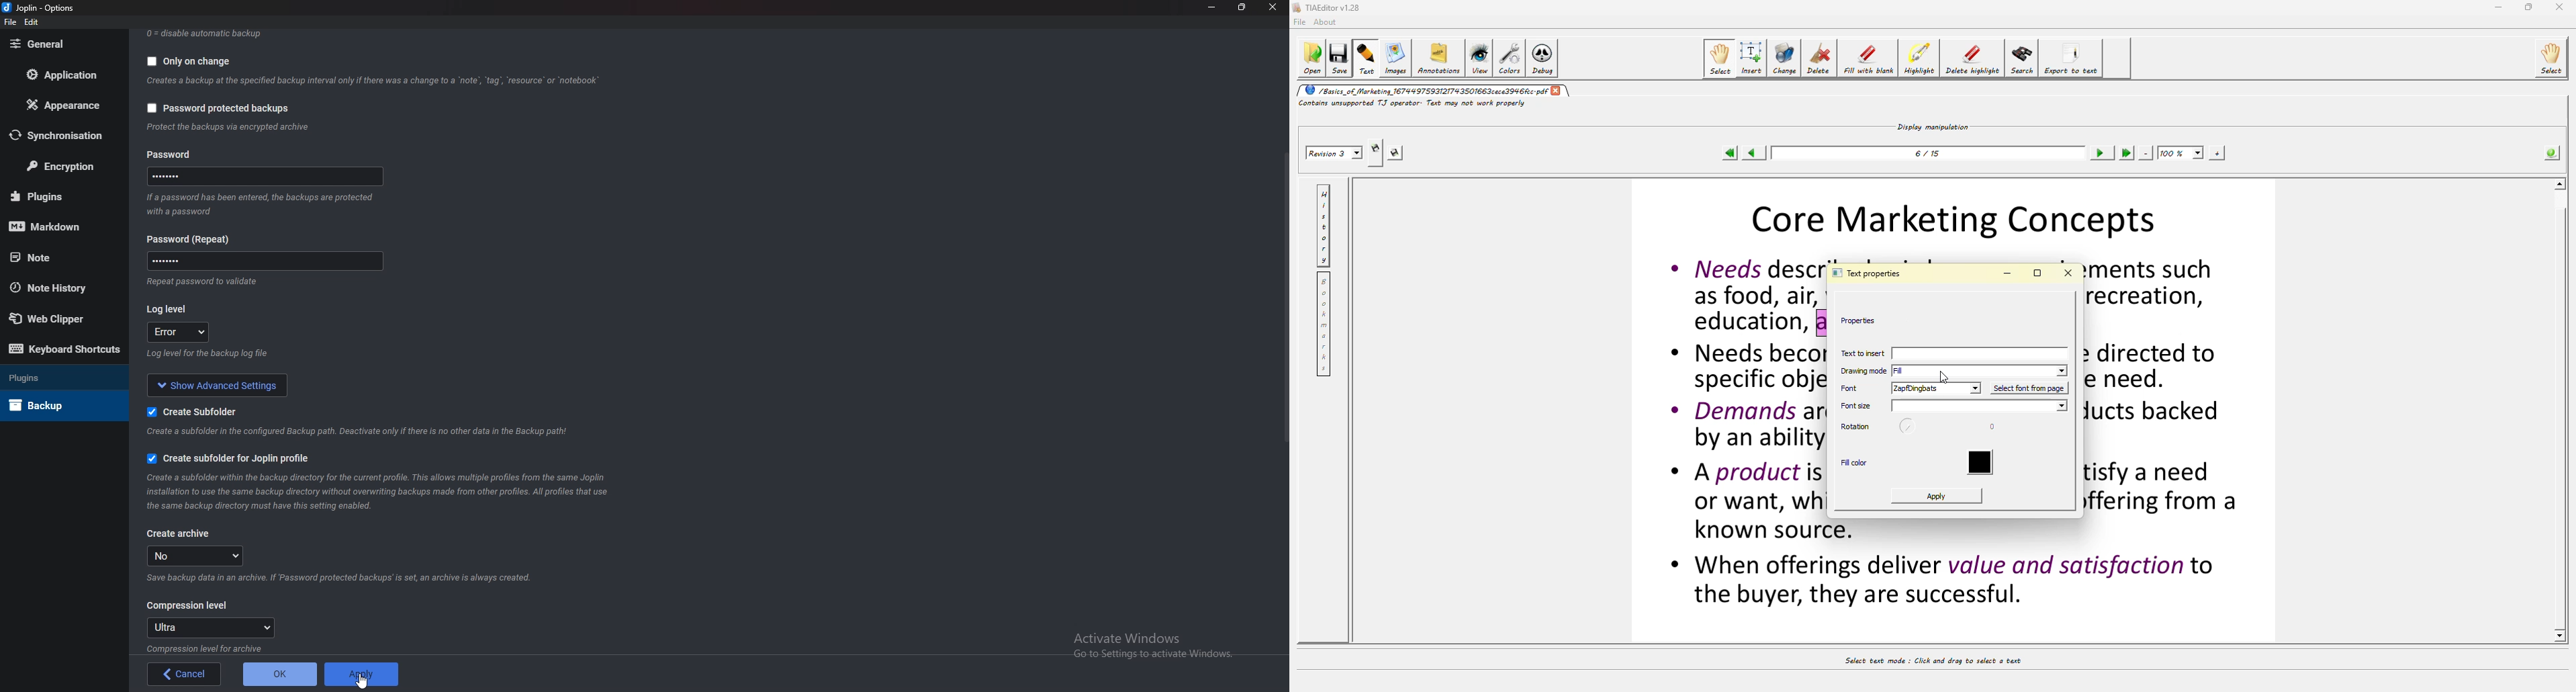  What do you see at coordinates (281, 673) in the screenshot?
I see `O K` at bounding box center [281, 673].